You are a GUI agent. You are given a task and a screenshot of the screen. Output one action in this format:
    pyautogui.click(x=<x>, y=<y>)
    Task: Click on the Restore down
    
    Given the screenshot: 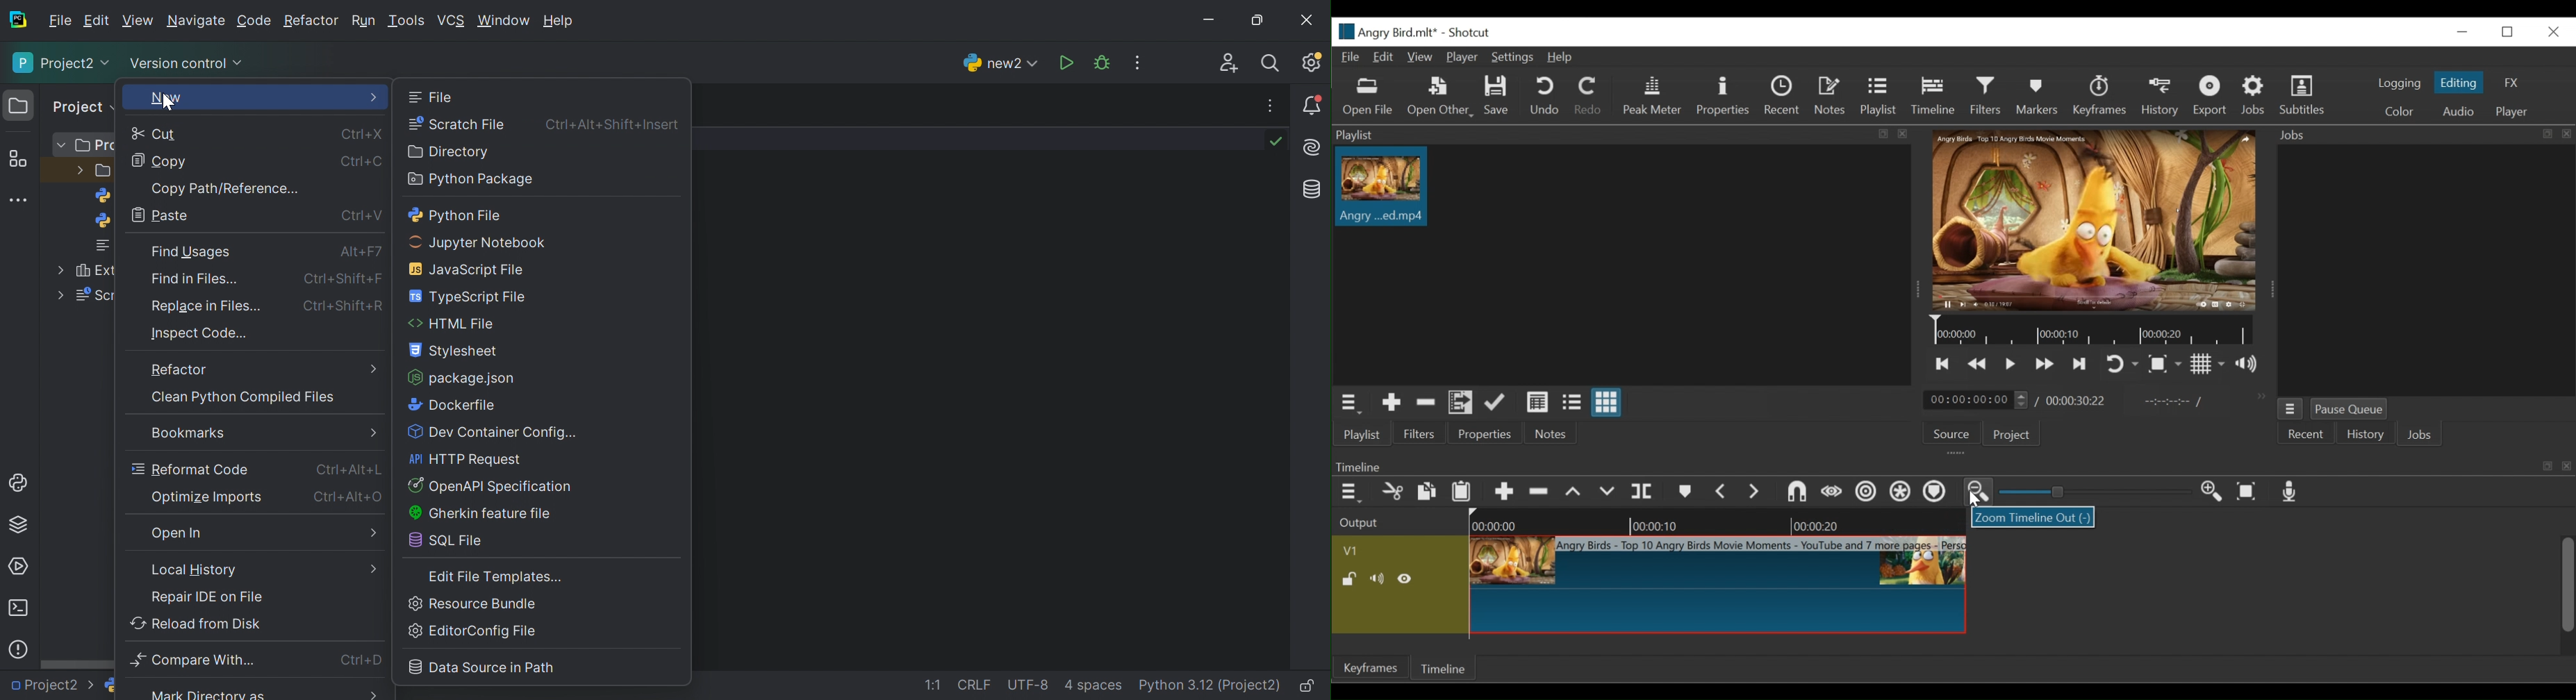 What is the action you would take?
    pyautogui.click(x=1258, y=18)
    